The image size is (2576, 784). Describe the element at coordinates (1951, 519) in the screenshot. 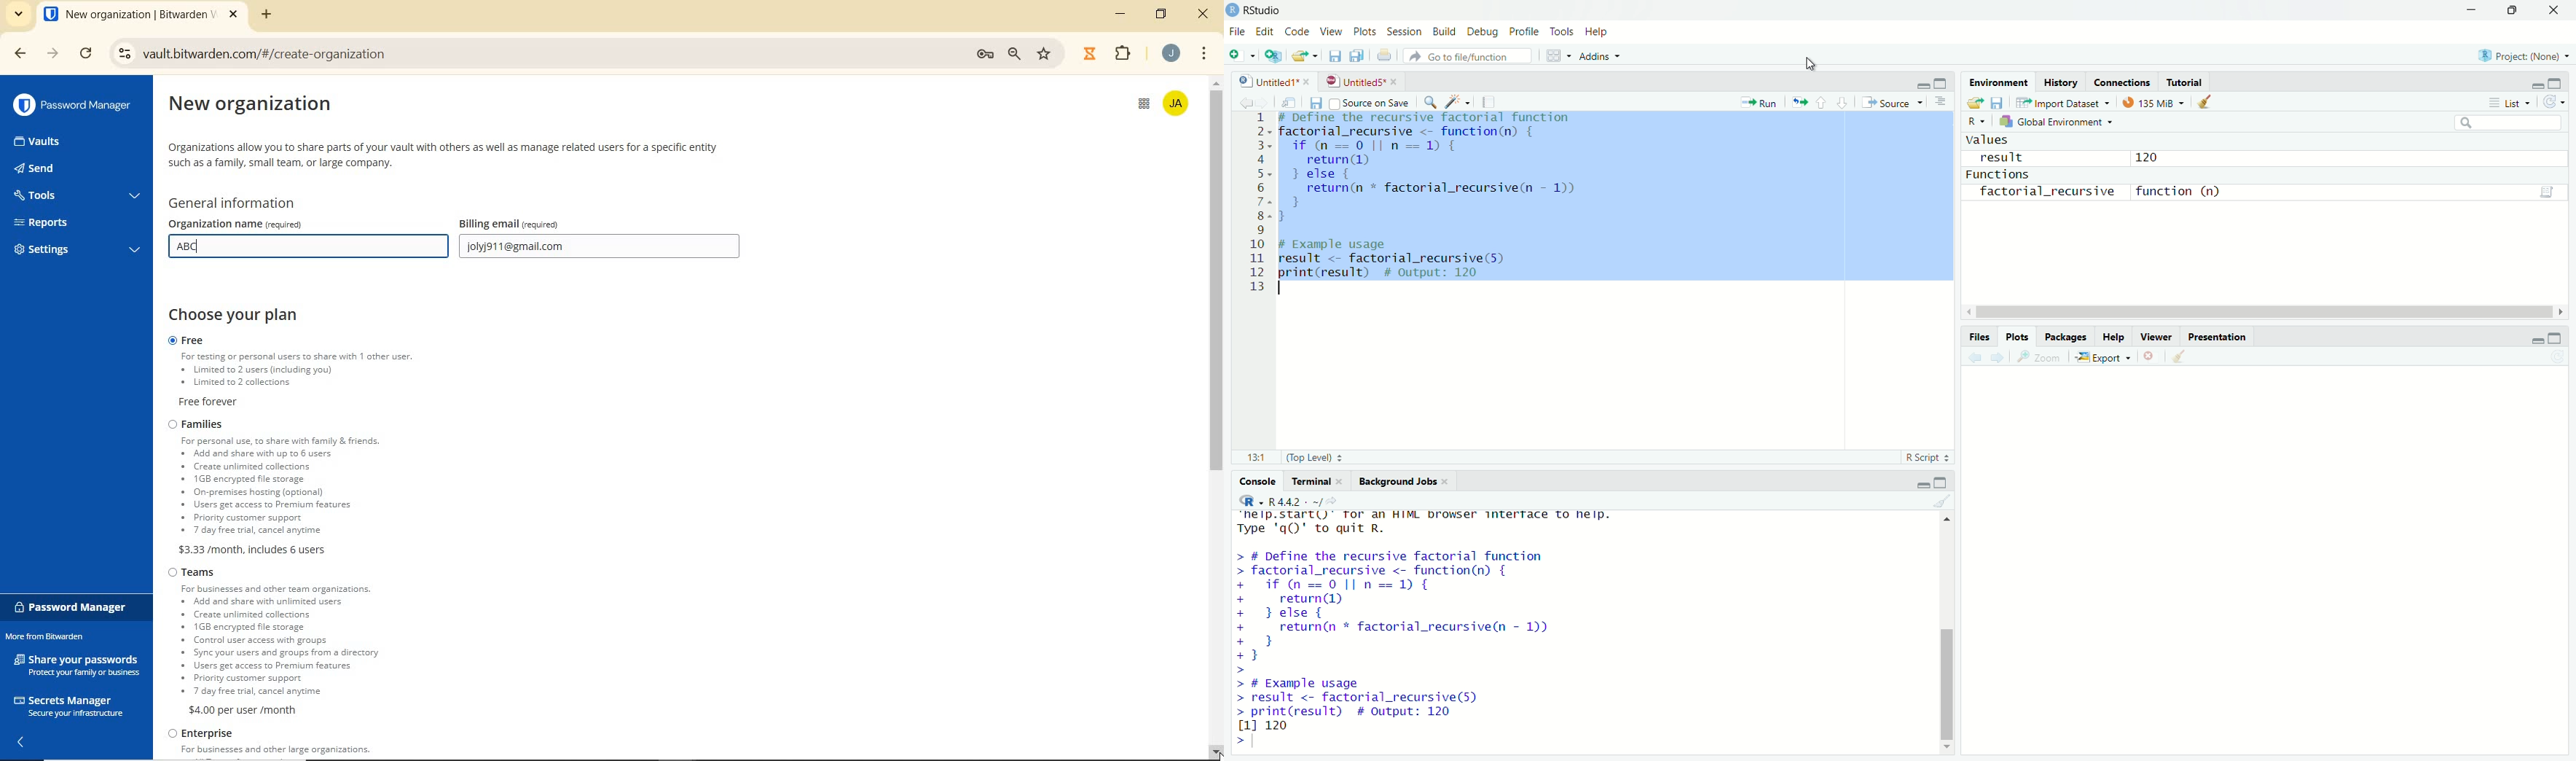

I see `Up` at that location.